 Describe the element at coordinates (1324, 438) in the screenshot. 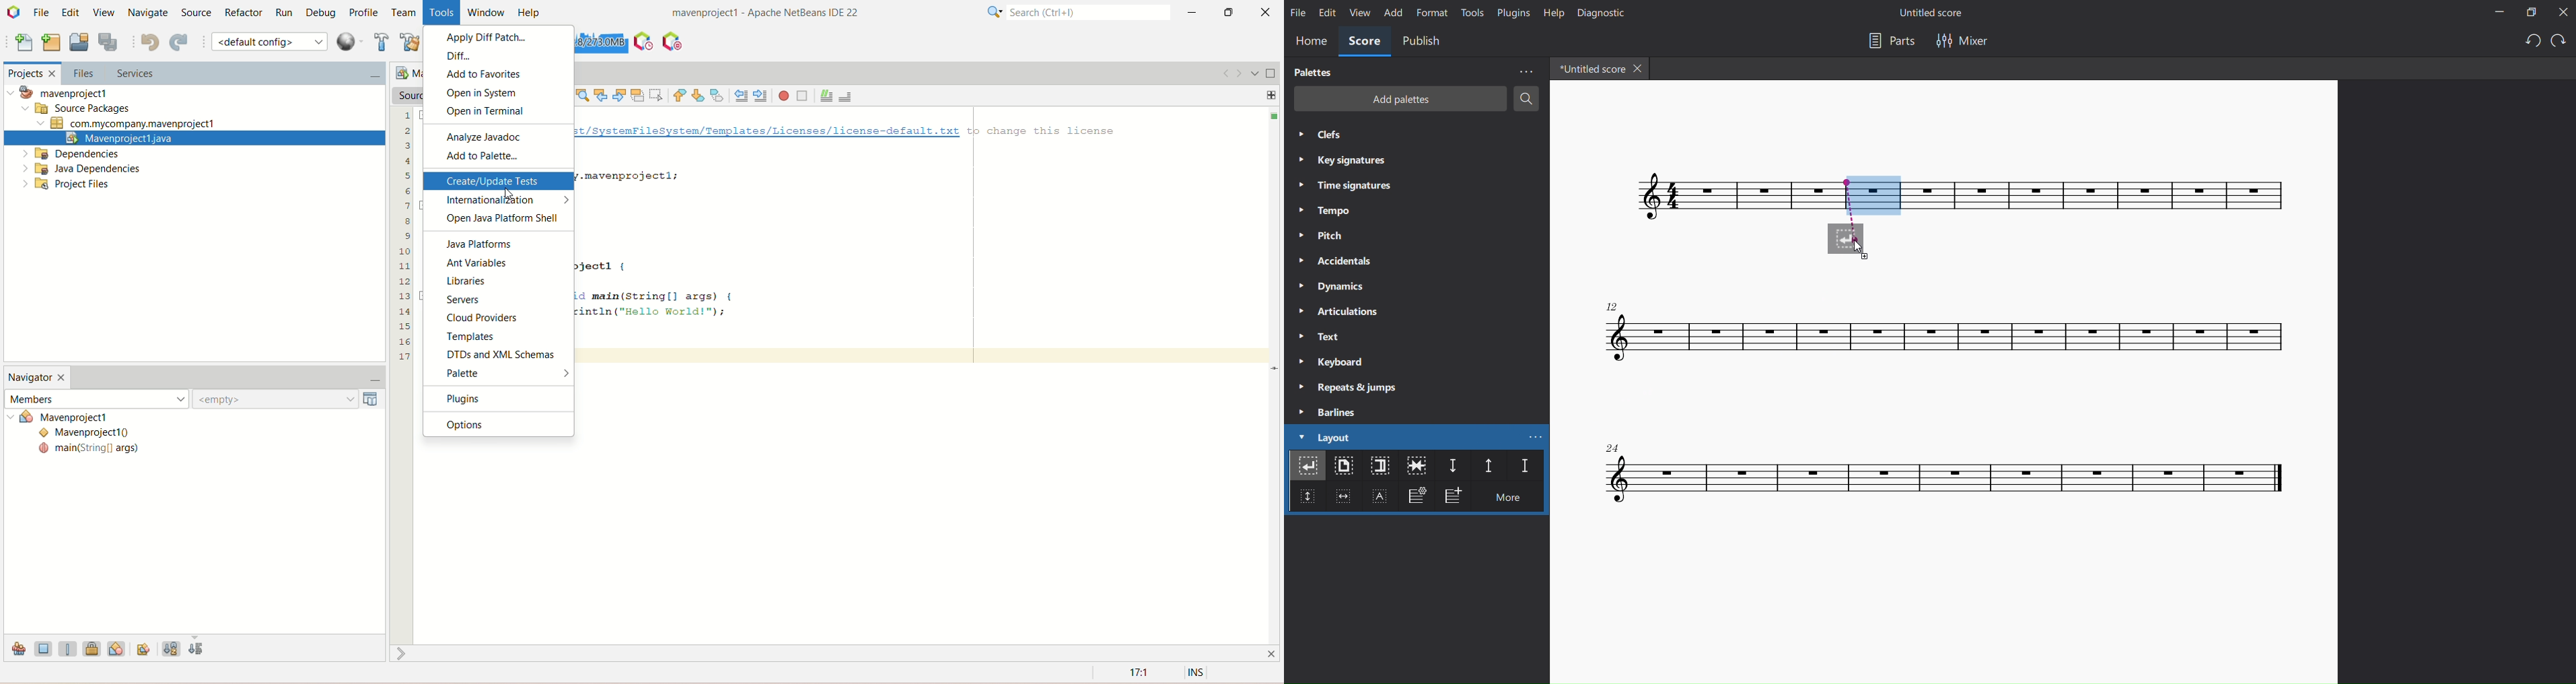

I see `layout` at that location.